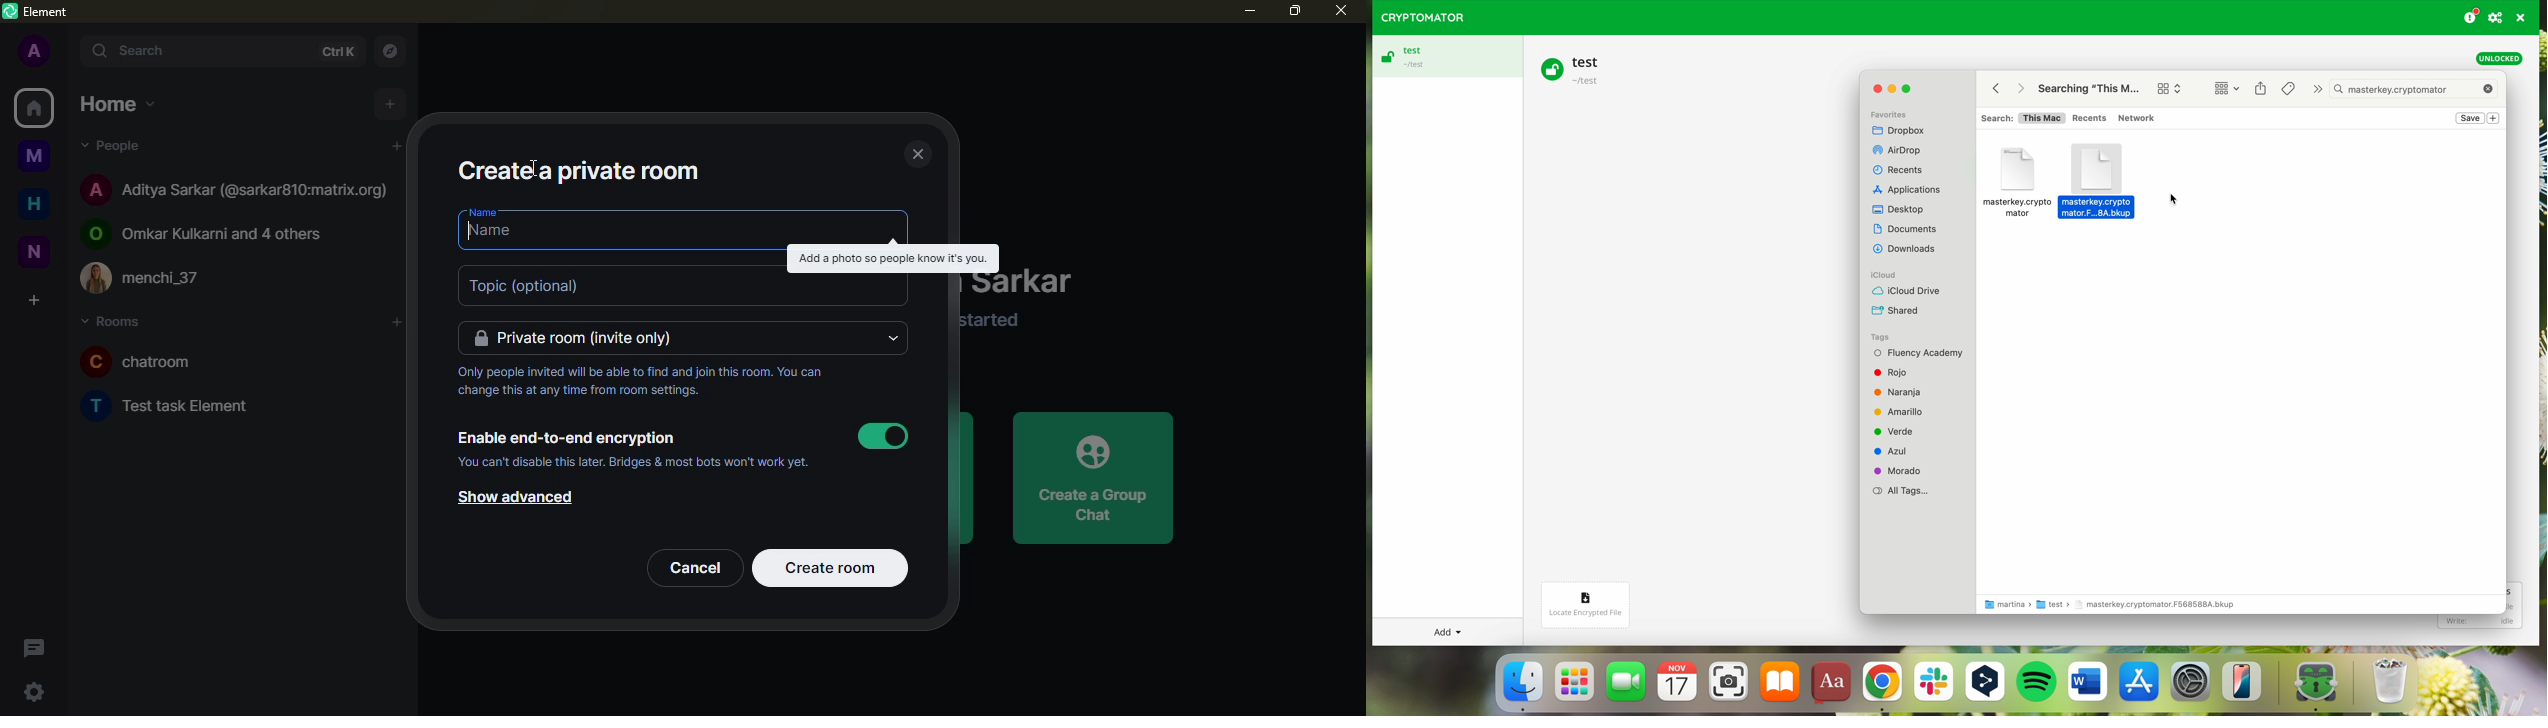 Image resolution: width=2548 pixels, height=728 pixels. I want to click on chatroom, so click(140, 360).